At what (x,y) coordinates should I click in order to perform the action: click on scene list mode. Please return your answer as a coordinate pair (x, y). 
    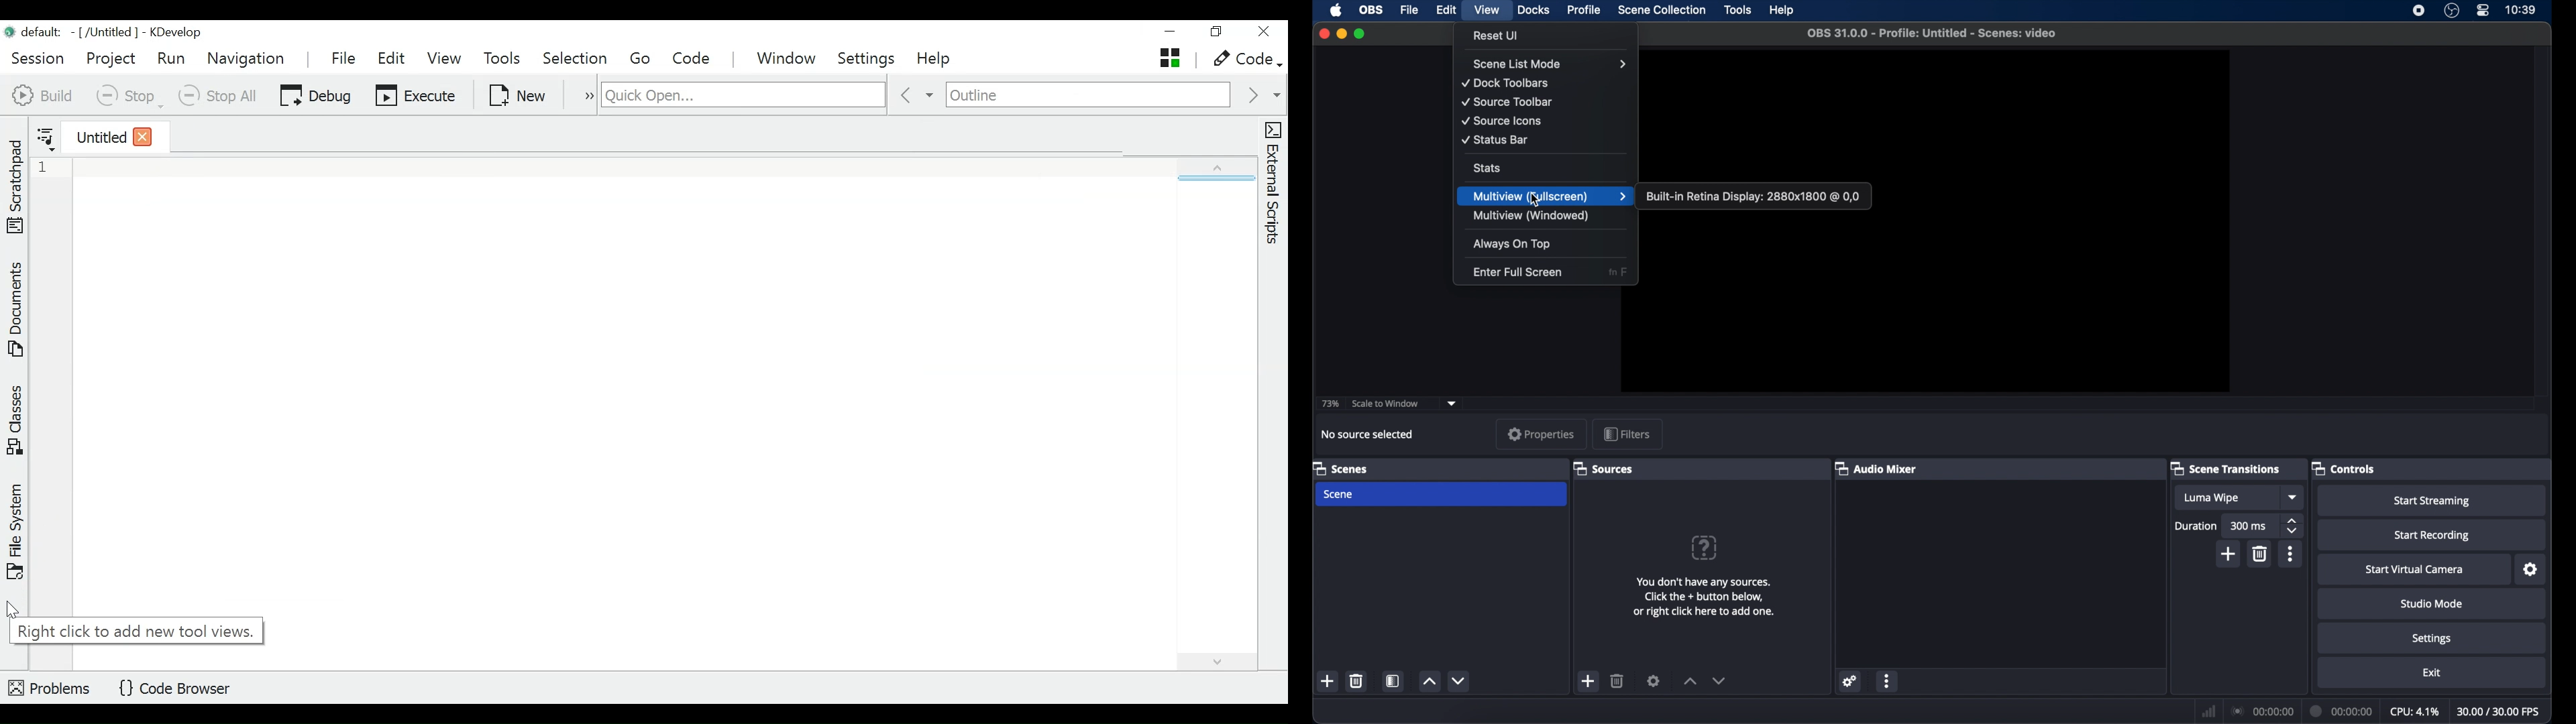
    Looking at the image, I should click on (1551, 64).